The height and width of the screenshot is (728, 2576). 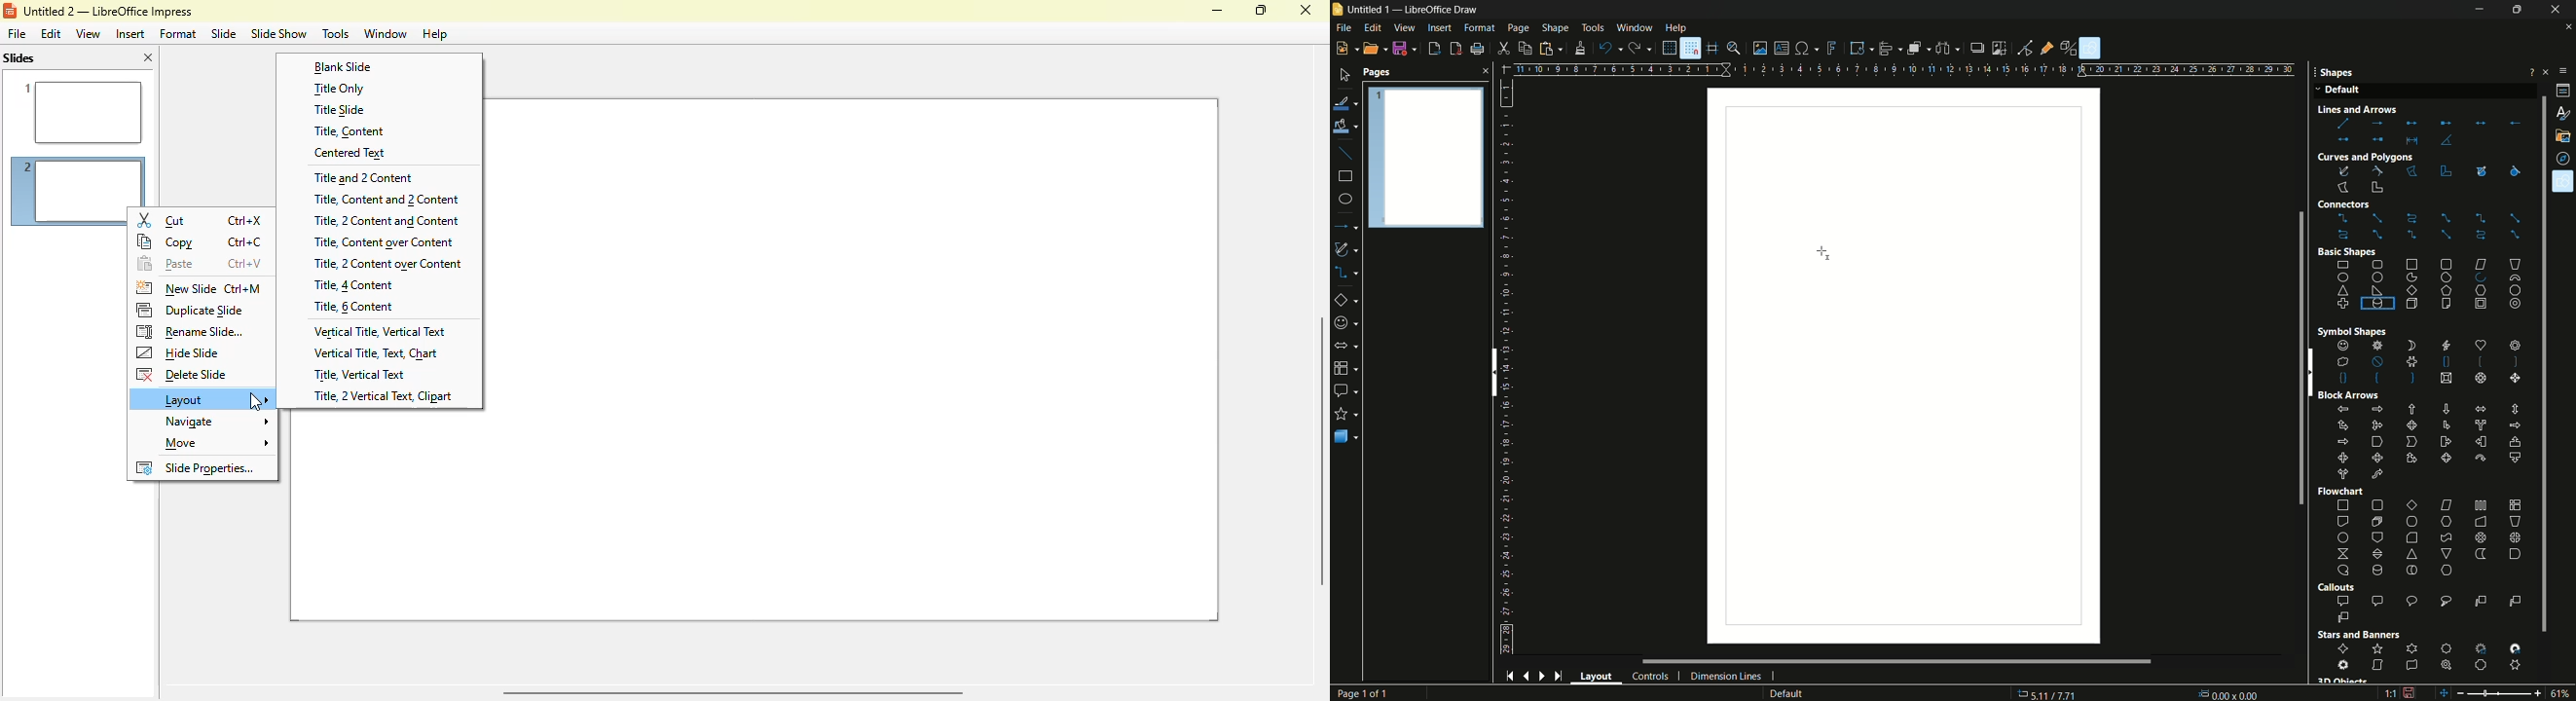 What do you see at coordinates (1554, 48) in the screenshot?
I see `paste` at bounding box center [1554, 48].